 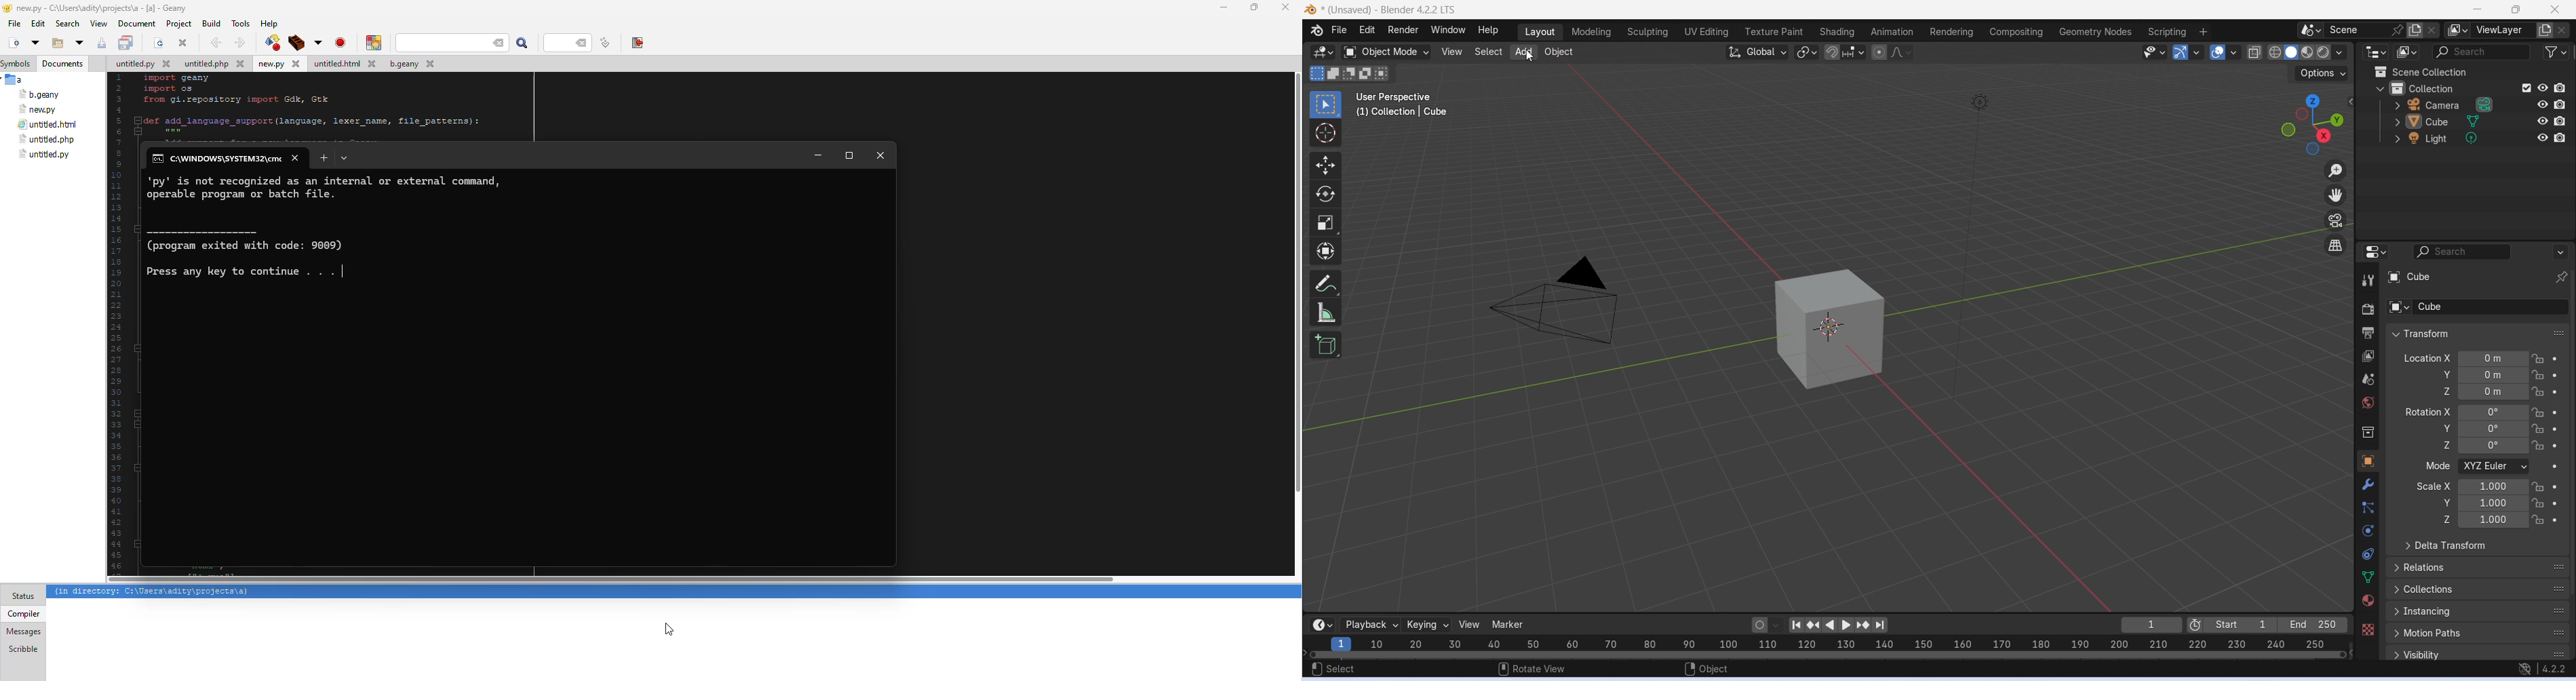 What do you see at coordinates (2538, 520) in the screenshot?
I see `lock location` at bounding box center [2538, 520].